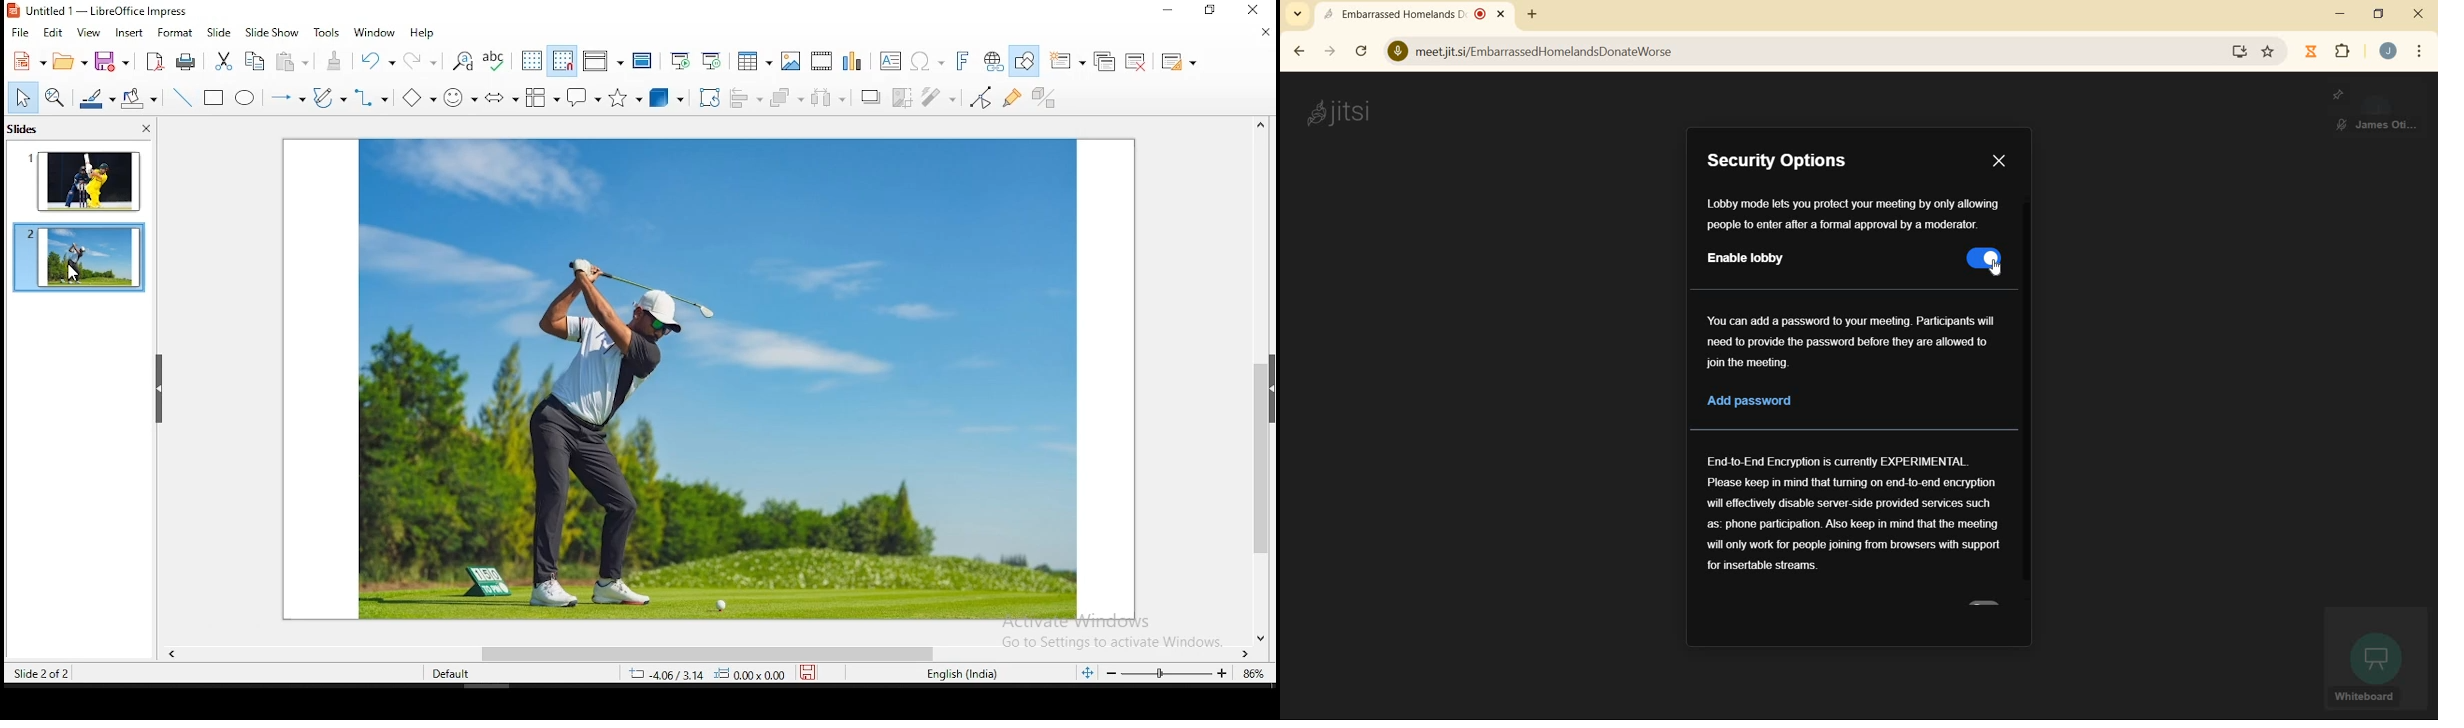  Describe the element at coordinates (52, 33) in the screenshot. I see `edit` at that location.